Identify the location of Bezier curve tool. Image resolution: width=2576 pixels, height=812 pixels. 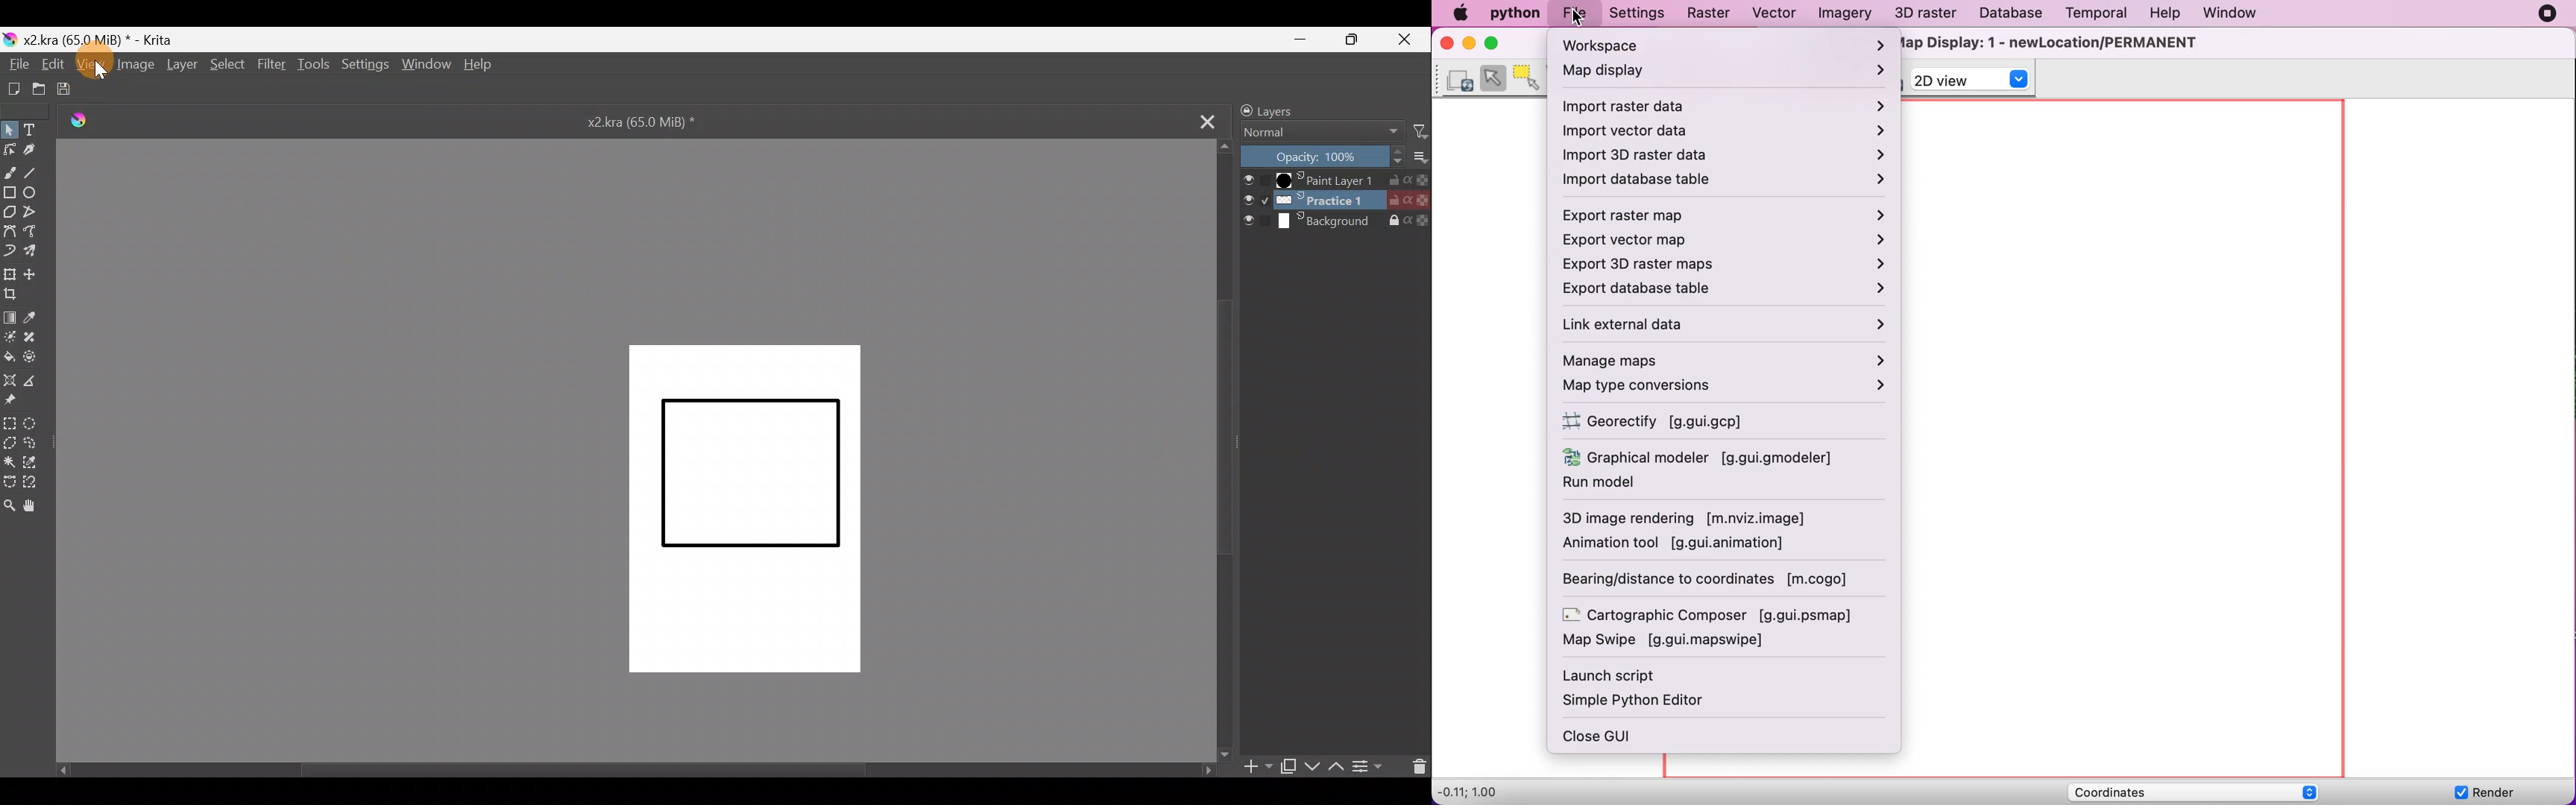
(10, 229).